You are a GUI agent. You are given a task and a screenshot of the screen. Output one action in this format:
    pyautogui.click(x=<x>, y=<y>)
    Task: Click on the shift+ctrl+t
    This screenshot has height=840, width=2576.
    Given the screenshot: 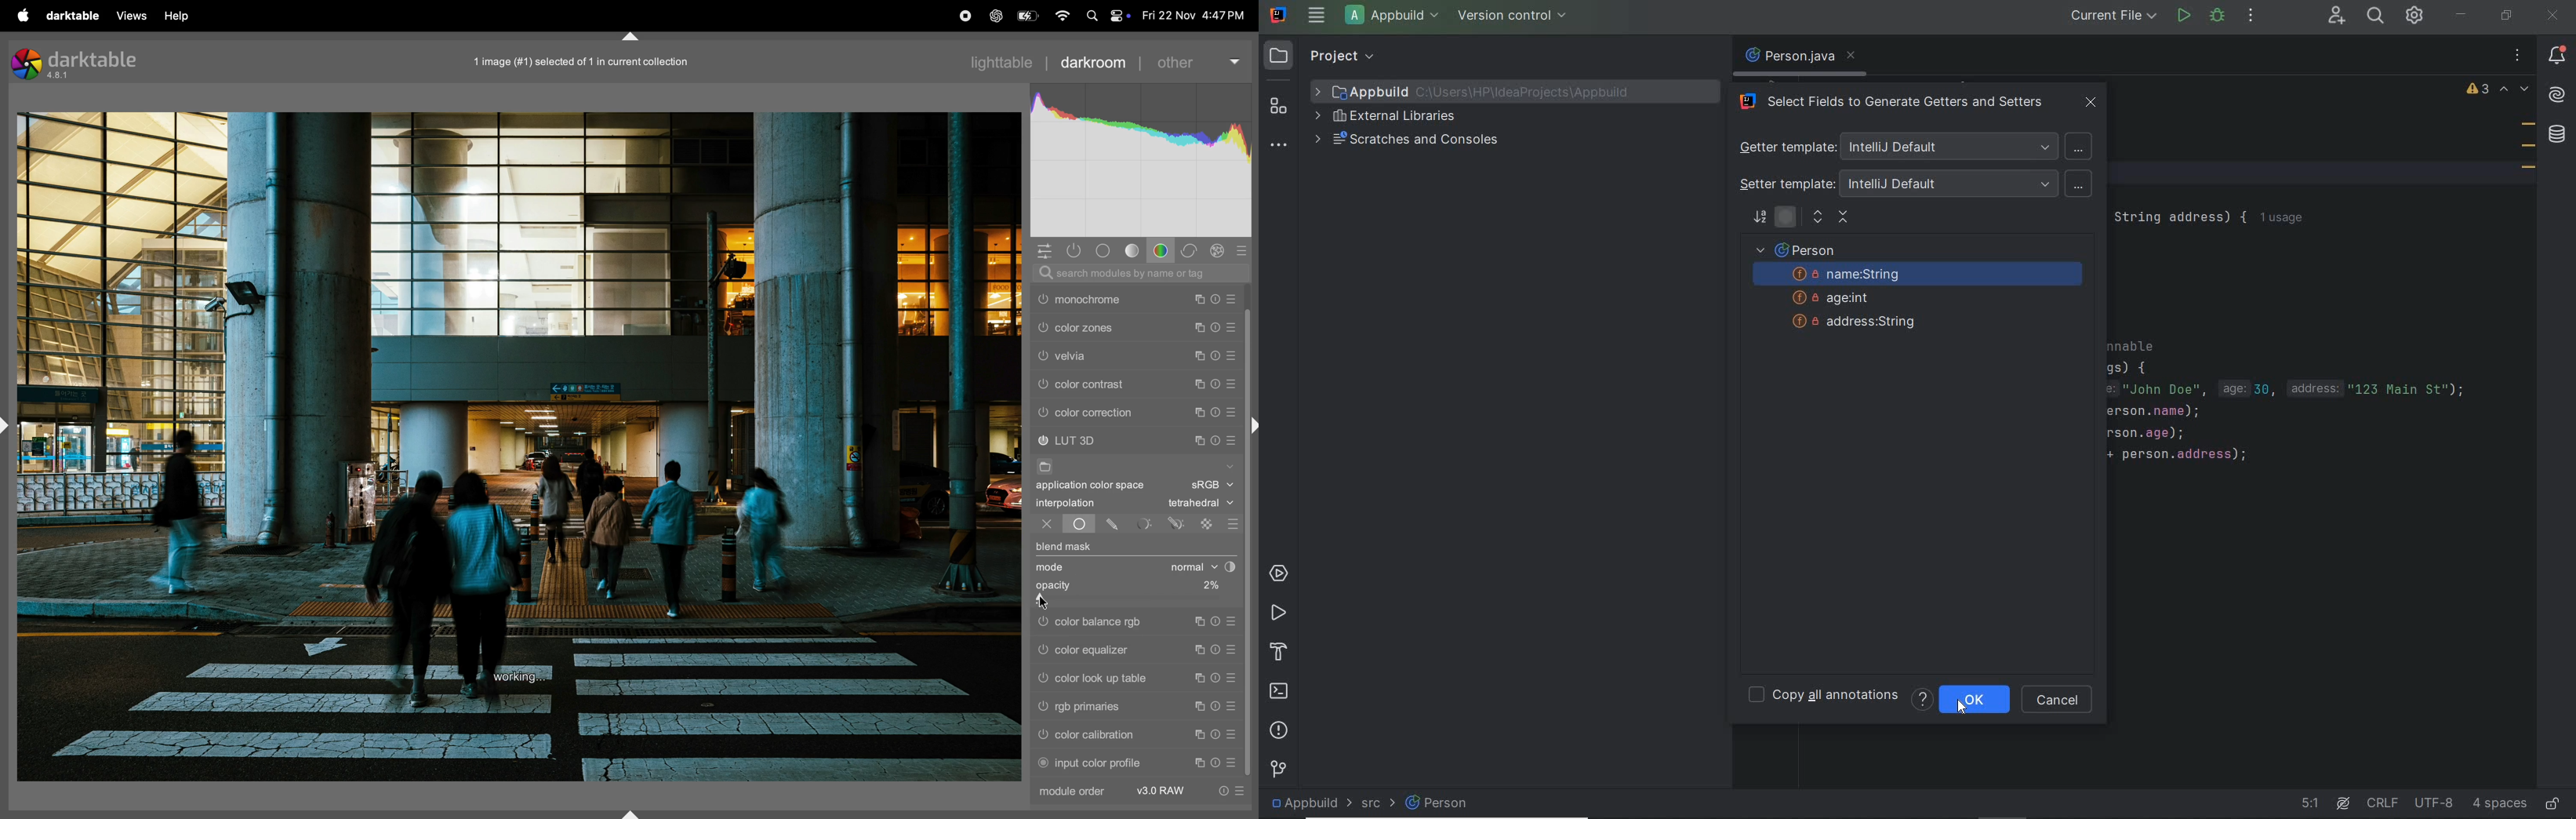 What is the action you would take?
    pyautogui.click(x=629, y=36)
    